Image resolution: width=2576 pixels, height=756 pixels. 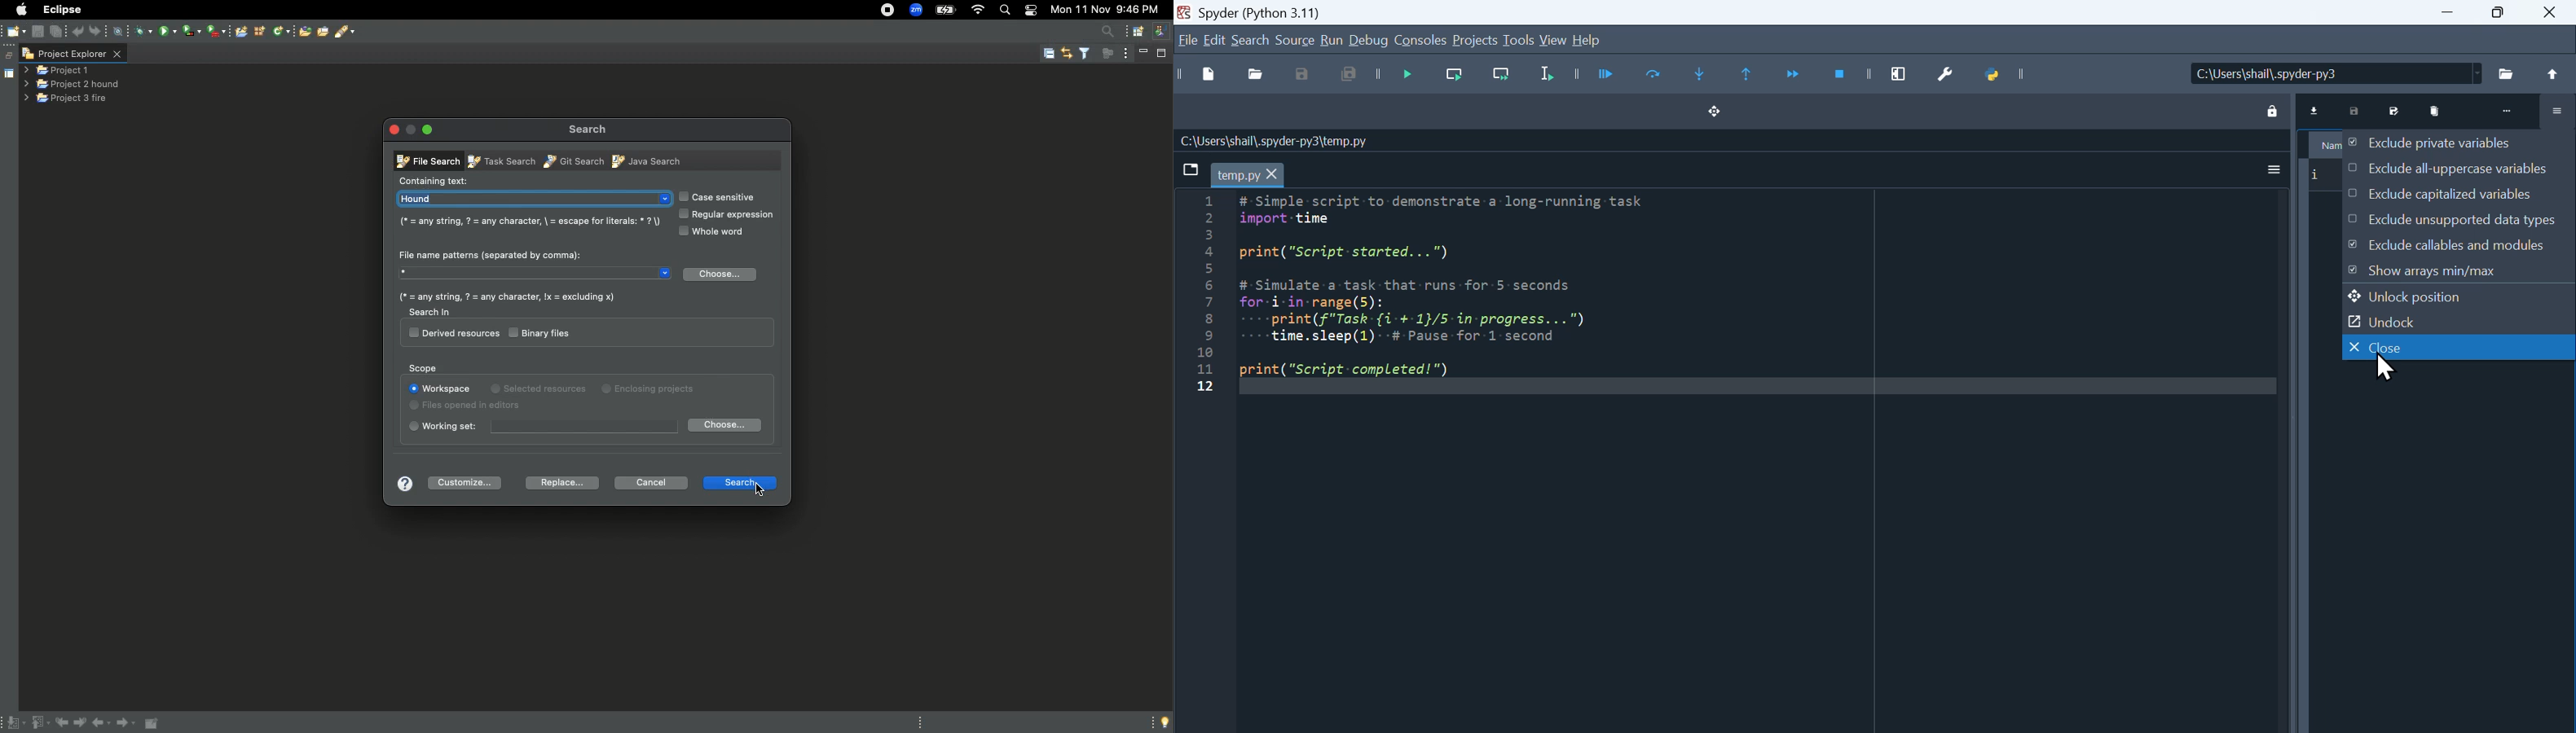 What do you see at coordinates (1420, 39) in the screenshot?
I see `Consol` at bounding box center [1420, 39].